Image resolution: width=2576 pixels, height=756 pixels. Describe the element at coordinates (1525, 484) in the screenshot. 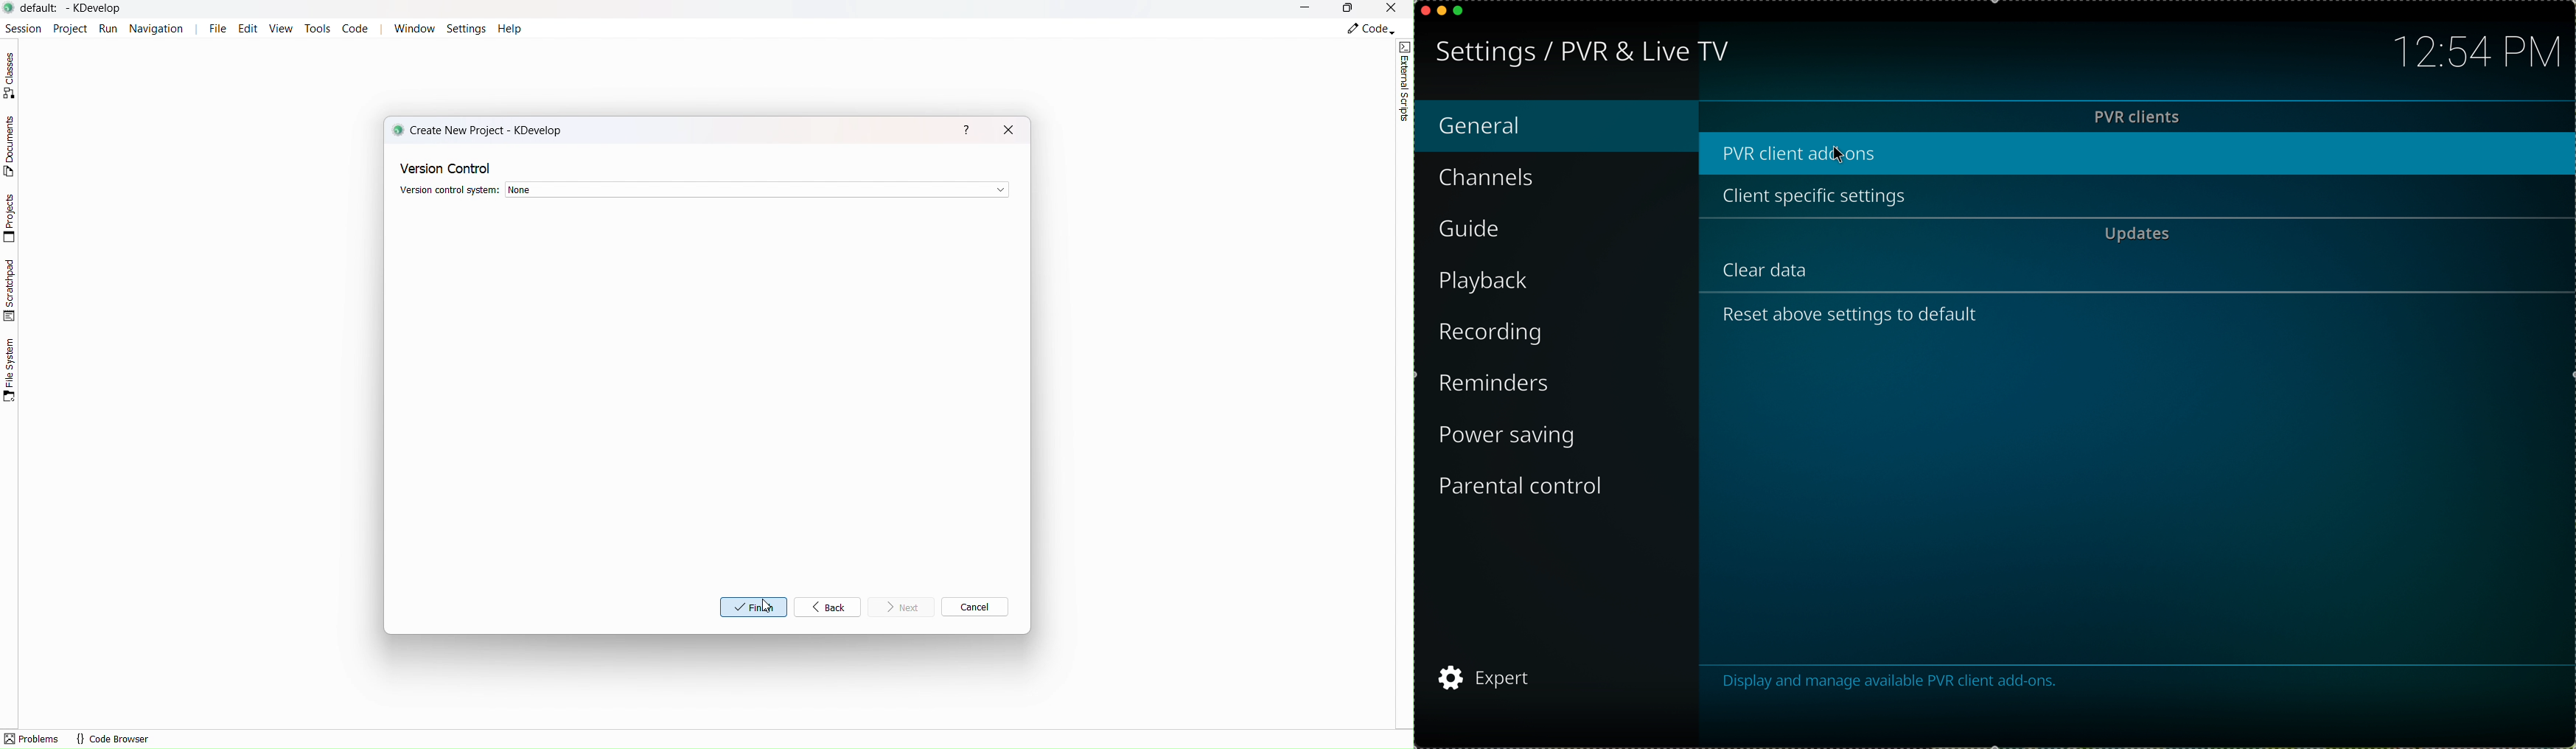

I see `parental control` at that location.